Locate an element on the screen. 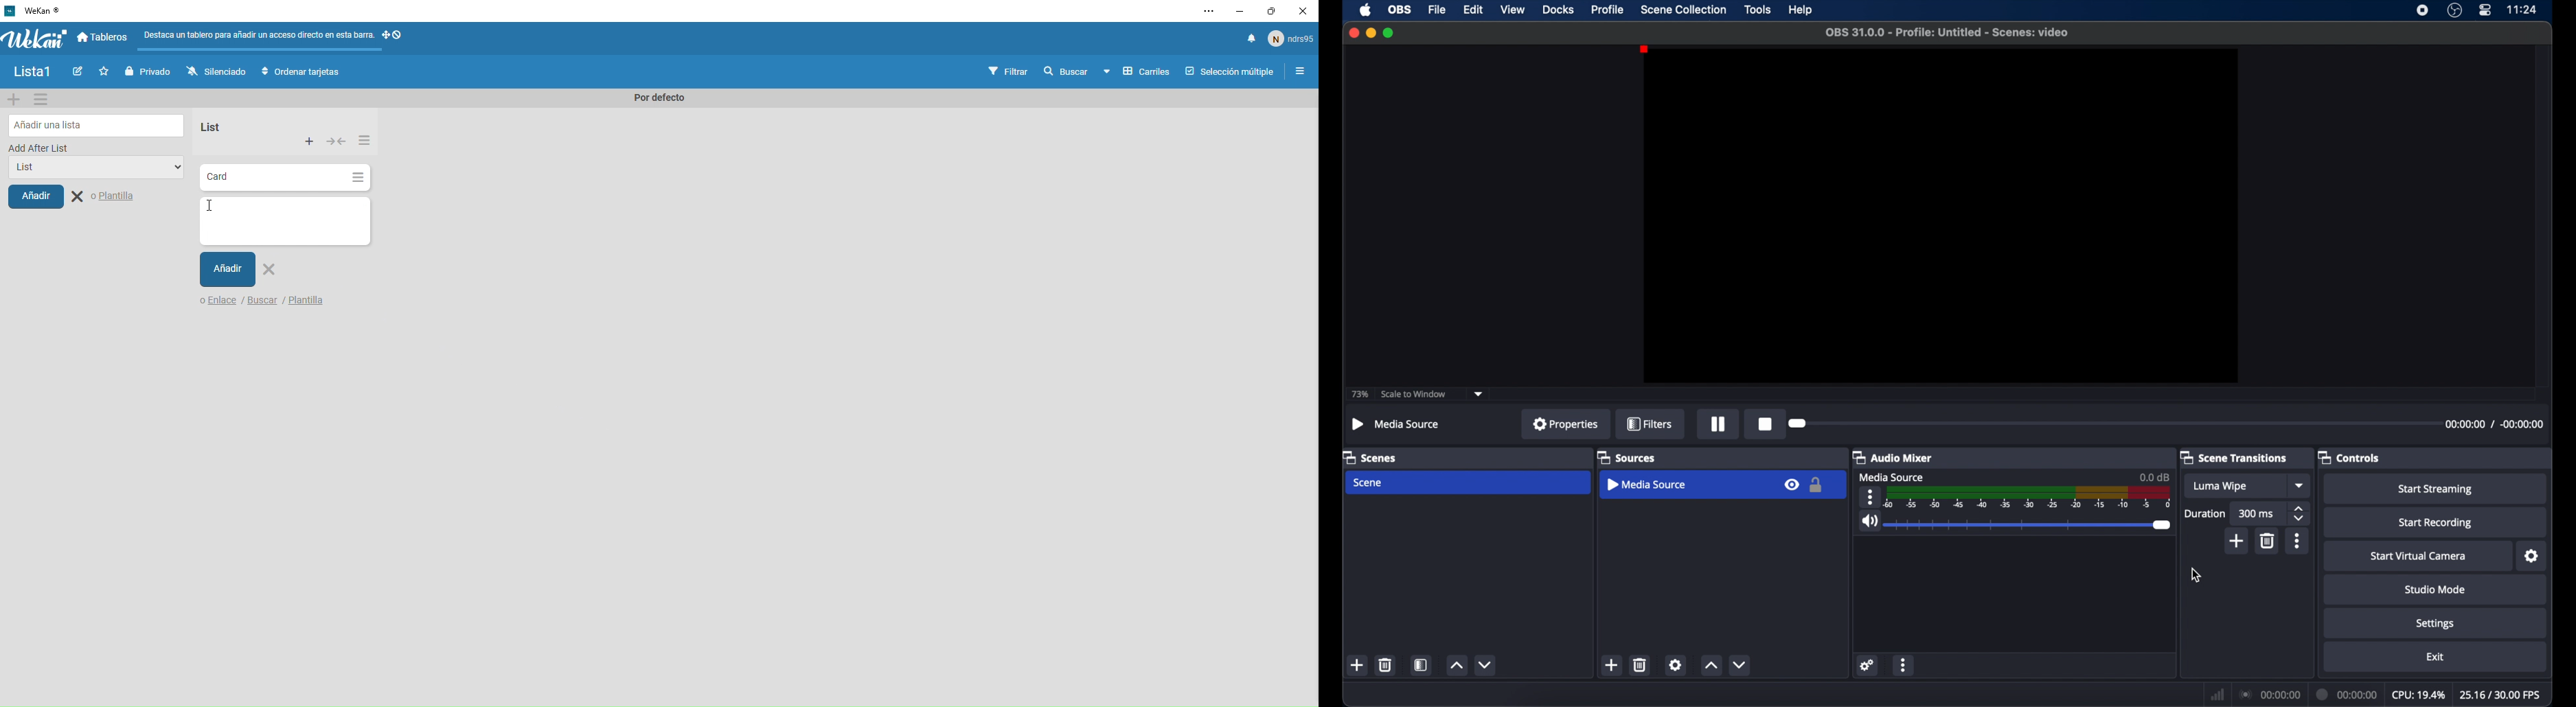 Image resolution: width=2576 pixels, height=728 pixels. User is located at coordinates (1291, 38).